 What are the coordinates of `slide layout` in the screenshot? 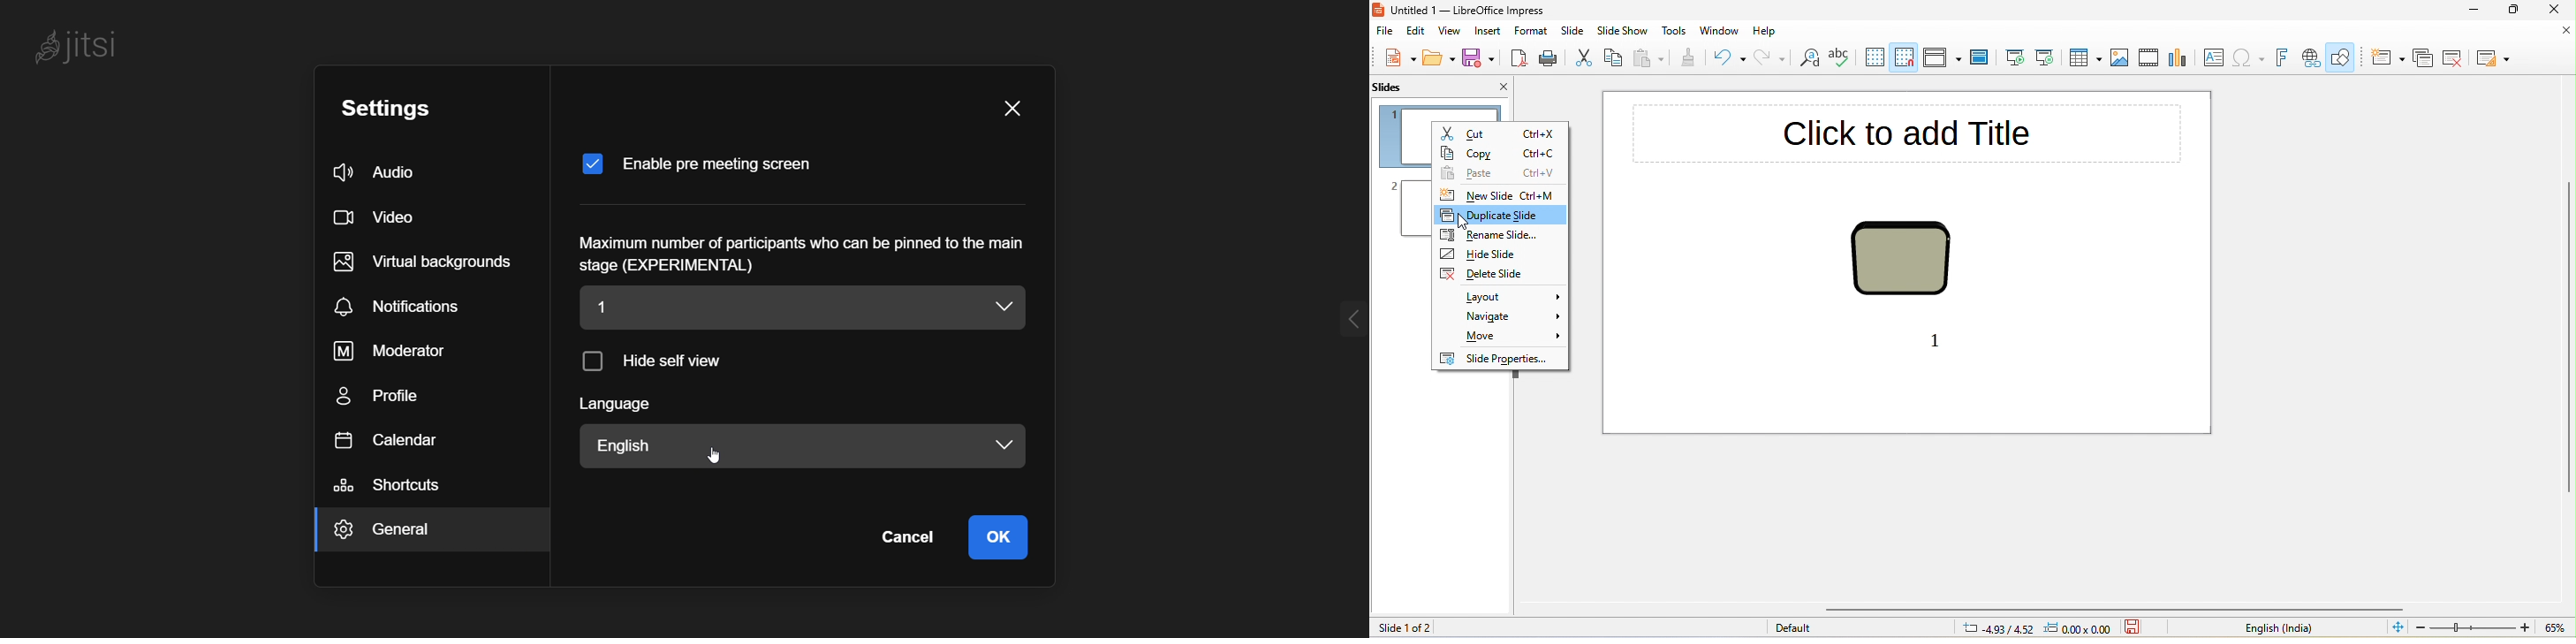 It's located at (2495, 57).